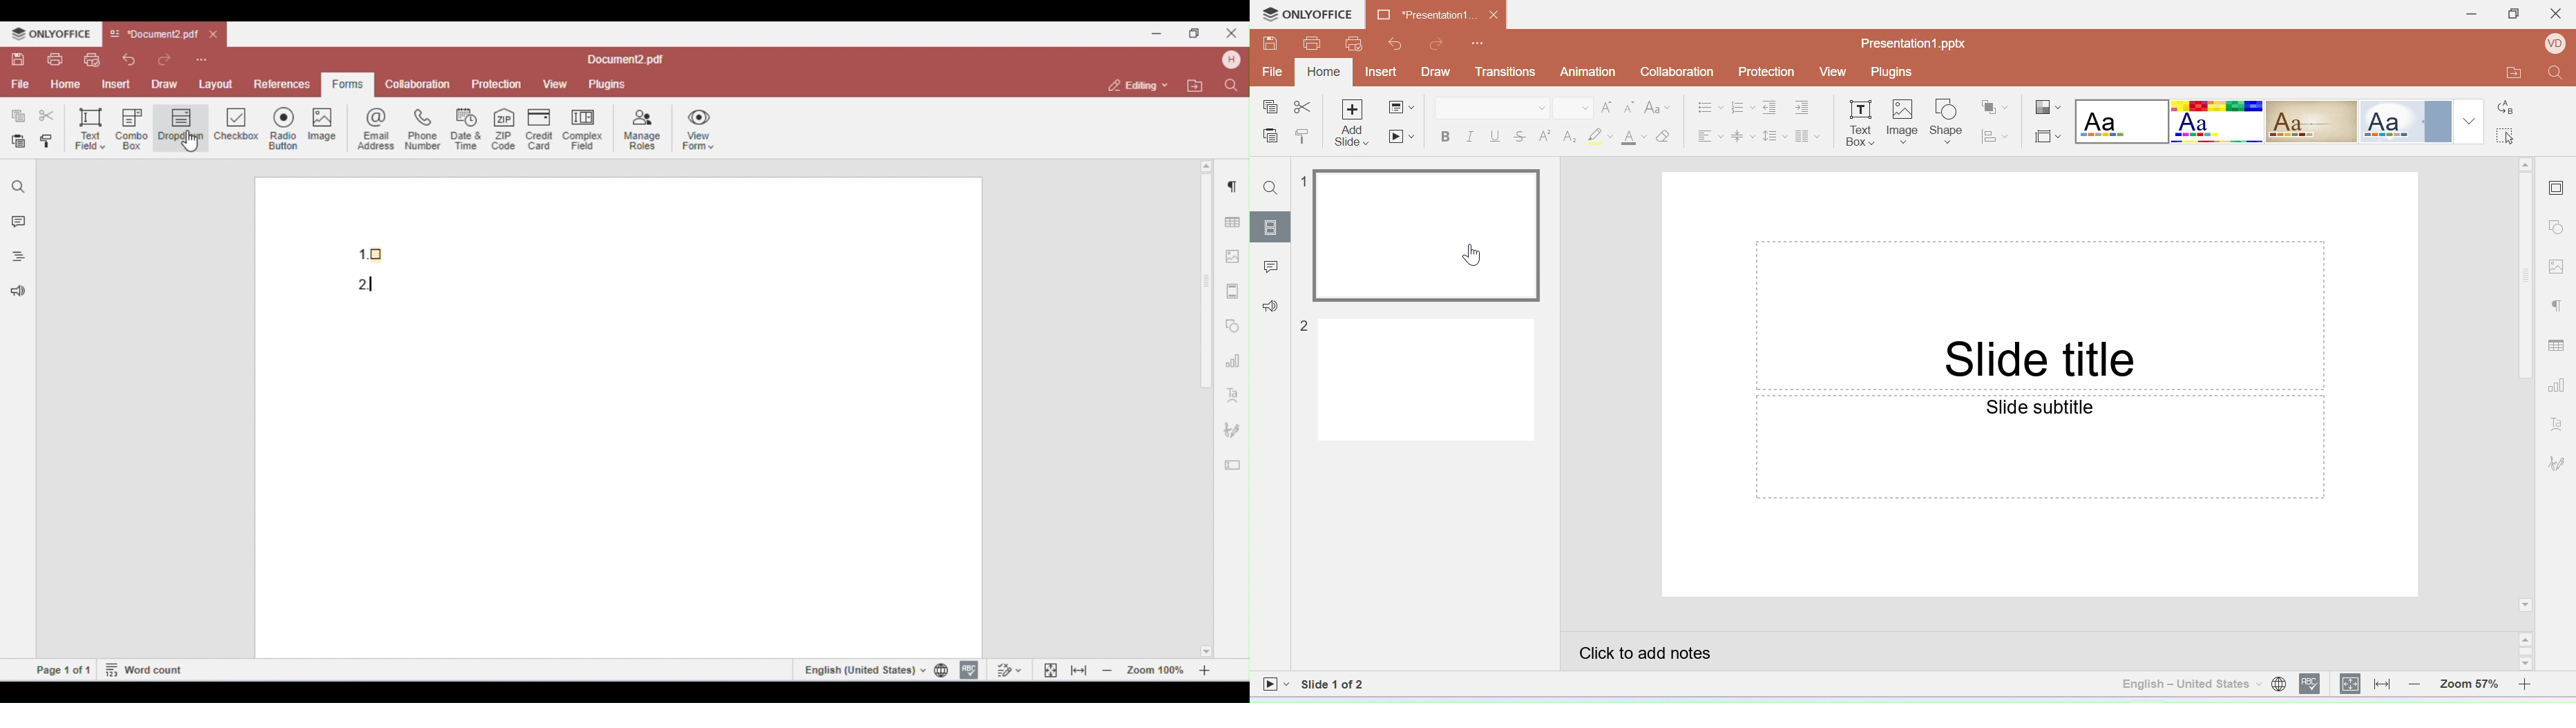 The width and height of the screenshot is (2576, 728). I want to click on Paste, so click(1270, 137).